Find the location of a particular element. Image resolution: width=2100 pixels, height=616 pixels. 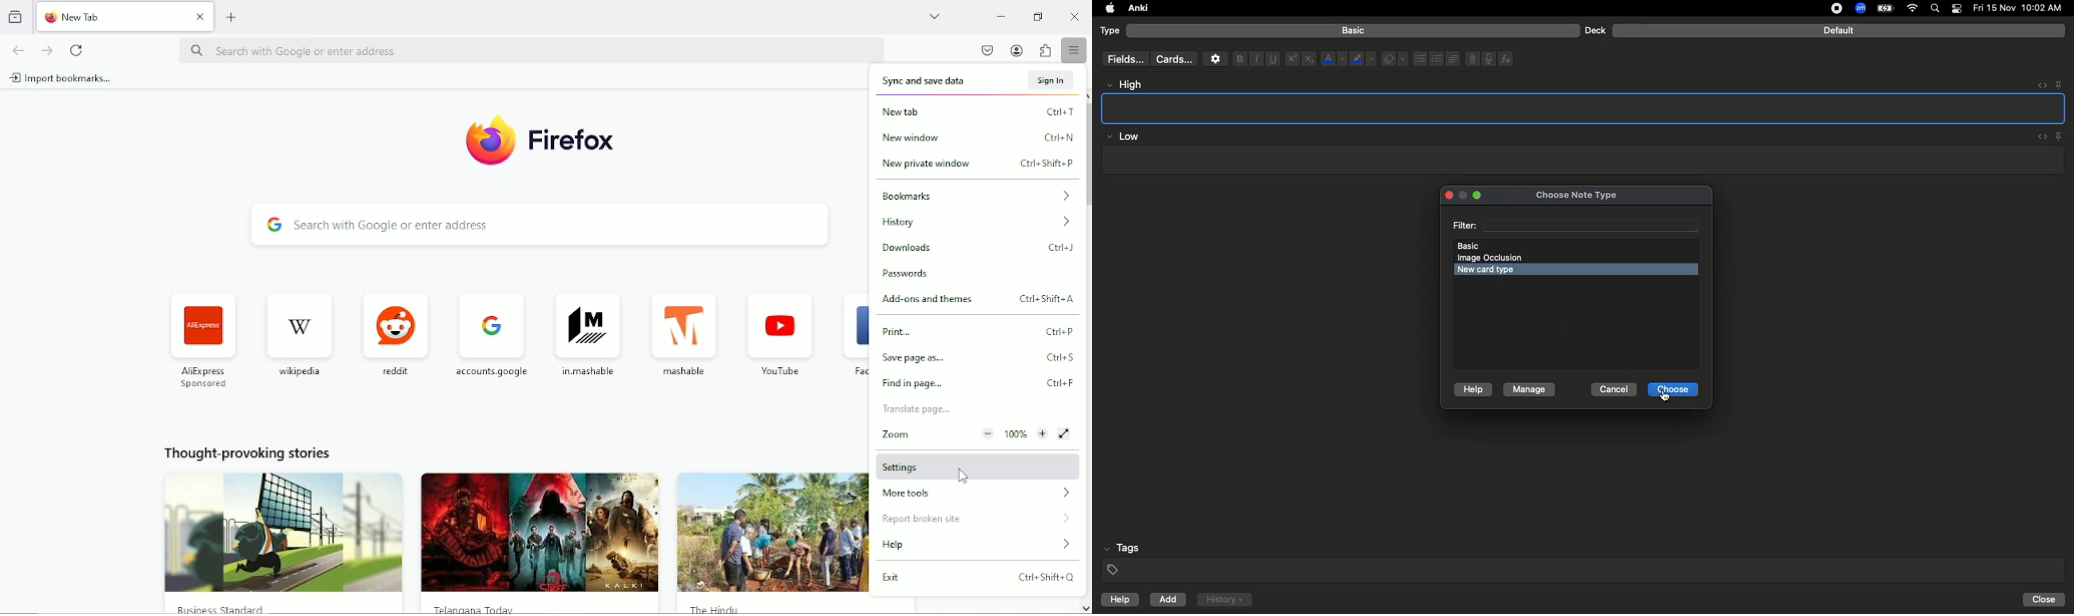

Close is located at coordinates (2046, 600).